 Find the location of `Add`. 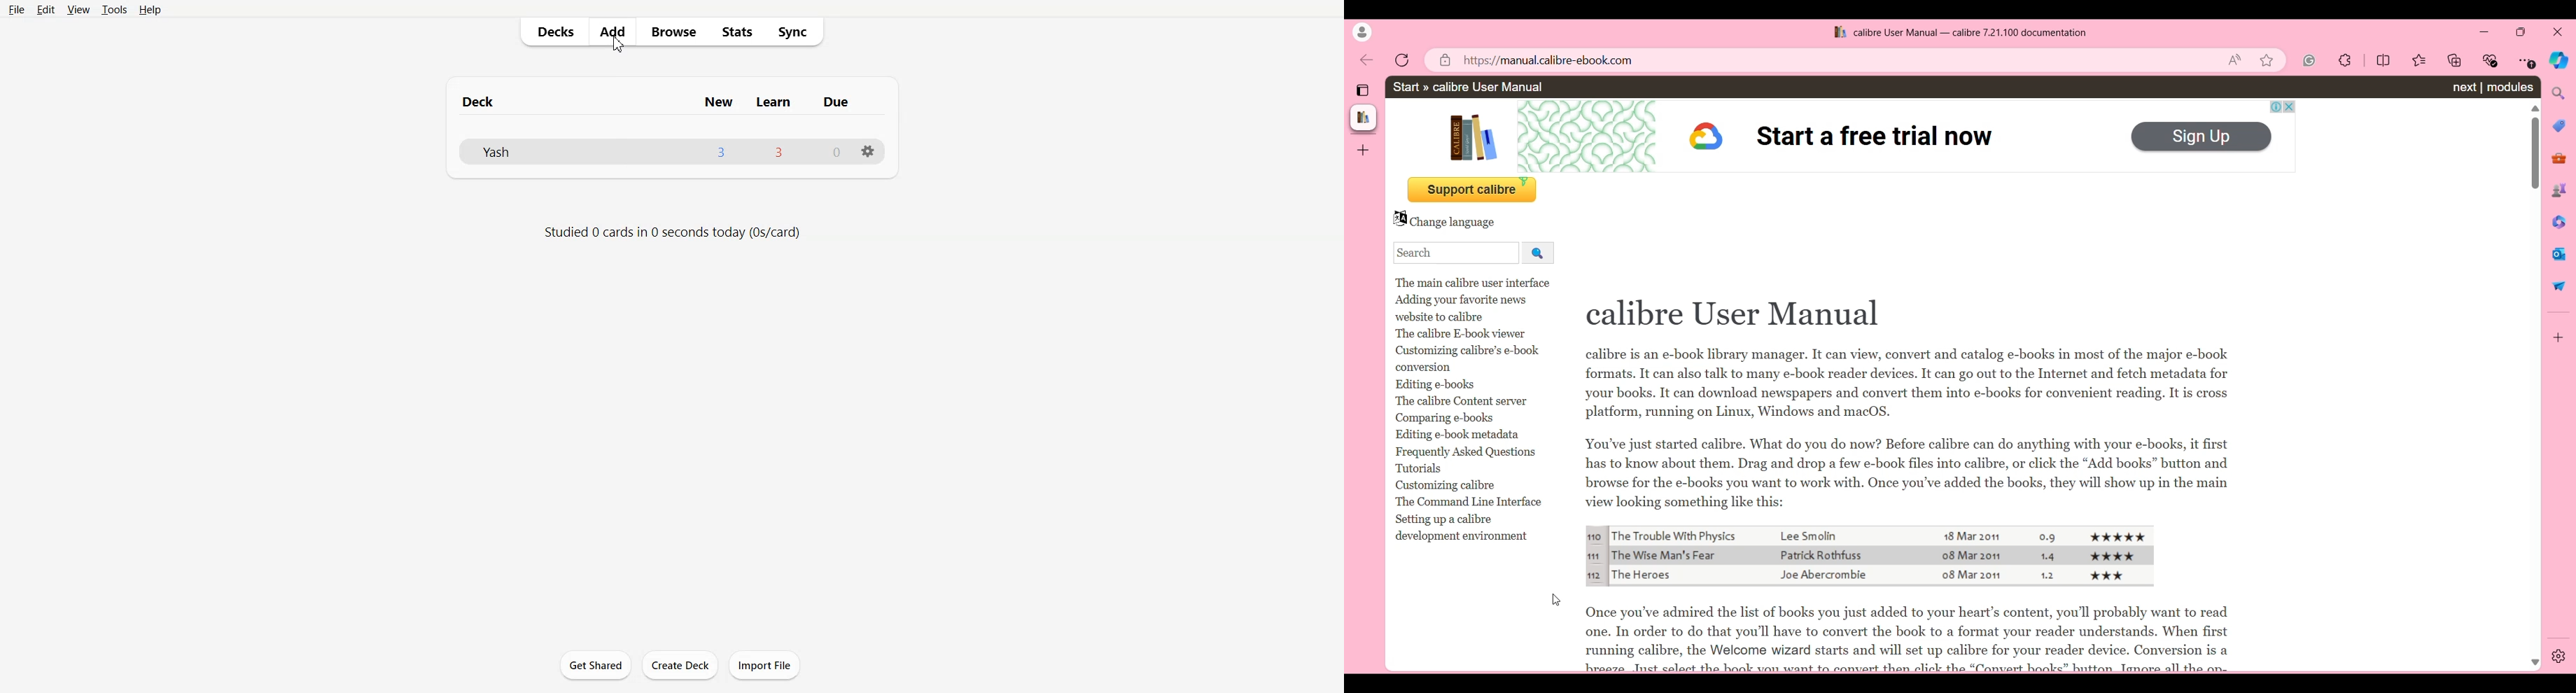

Add is located at coordinates (612, 31).